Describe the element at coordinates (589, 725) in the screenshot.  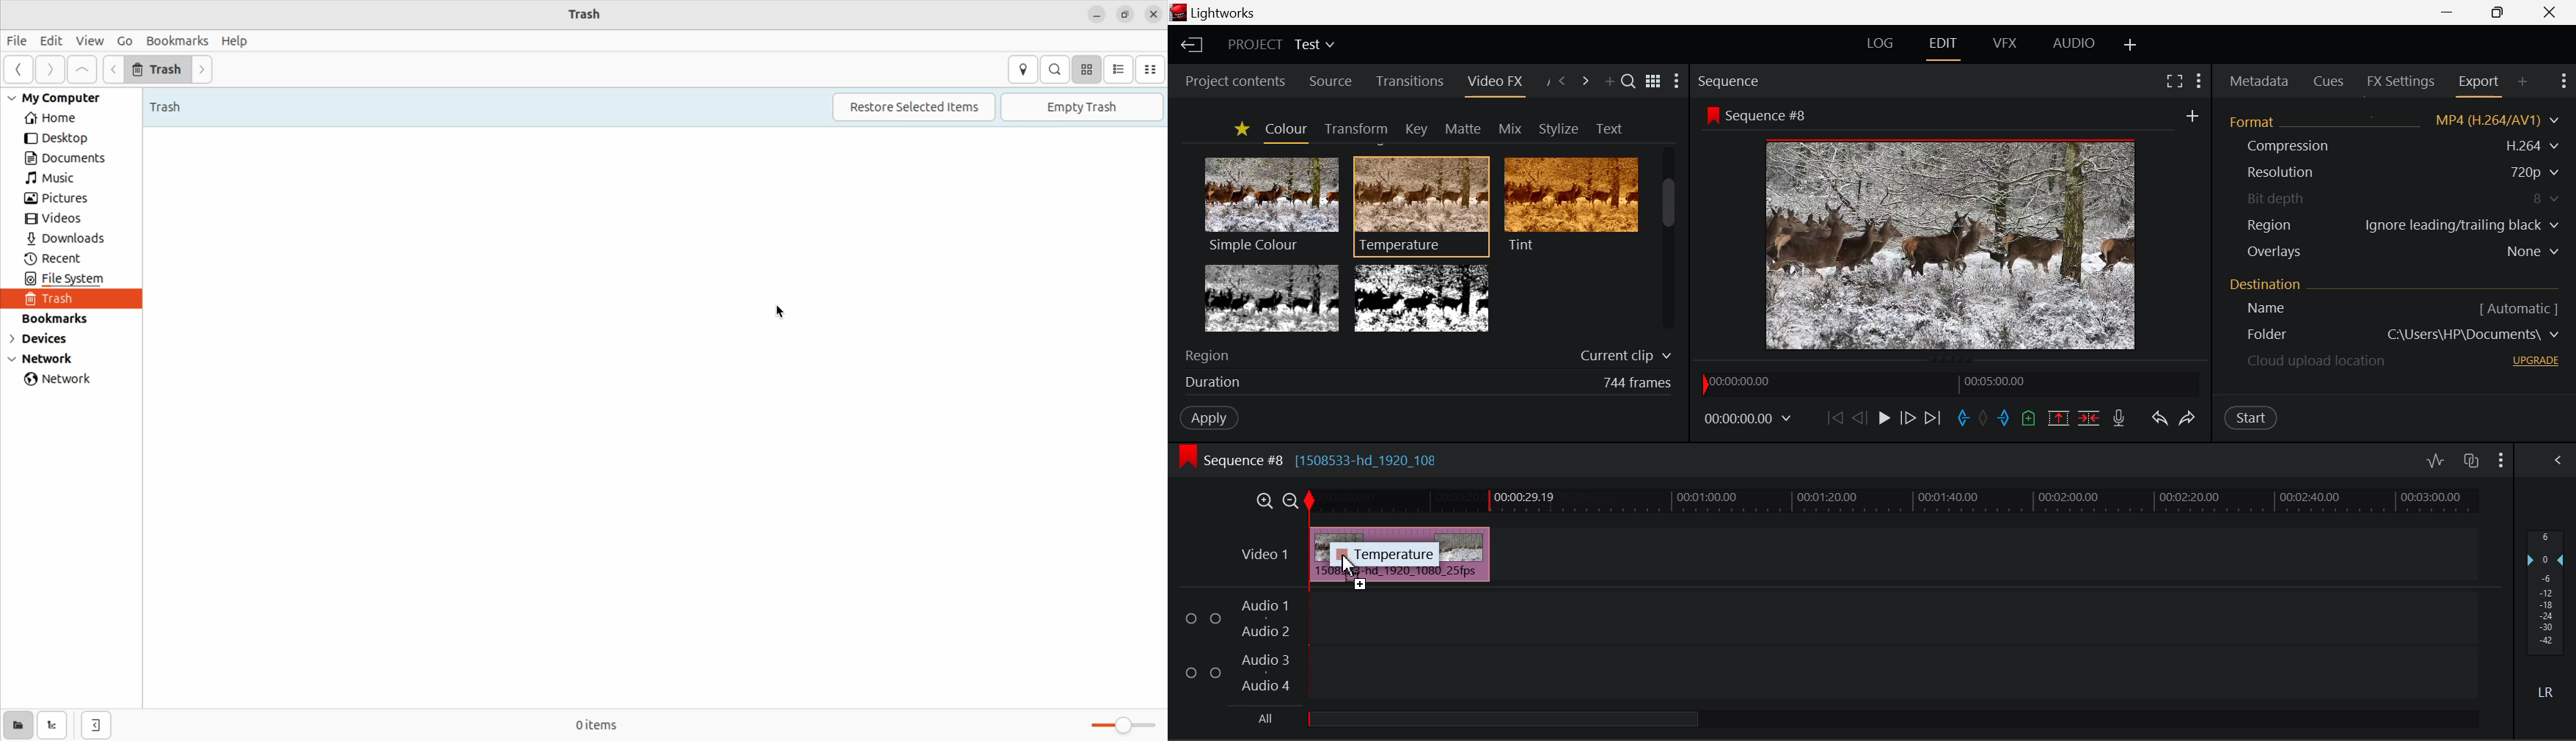
I see `0 items free space 51.8 Gb remaining.` at that location.